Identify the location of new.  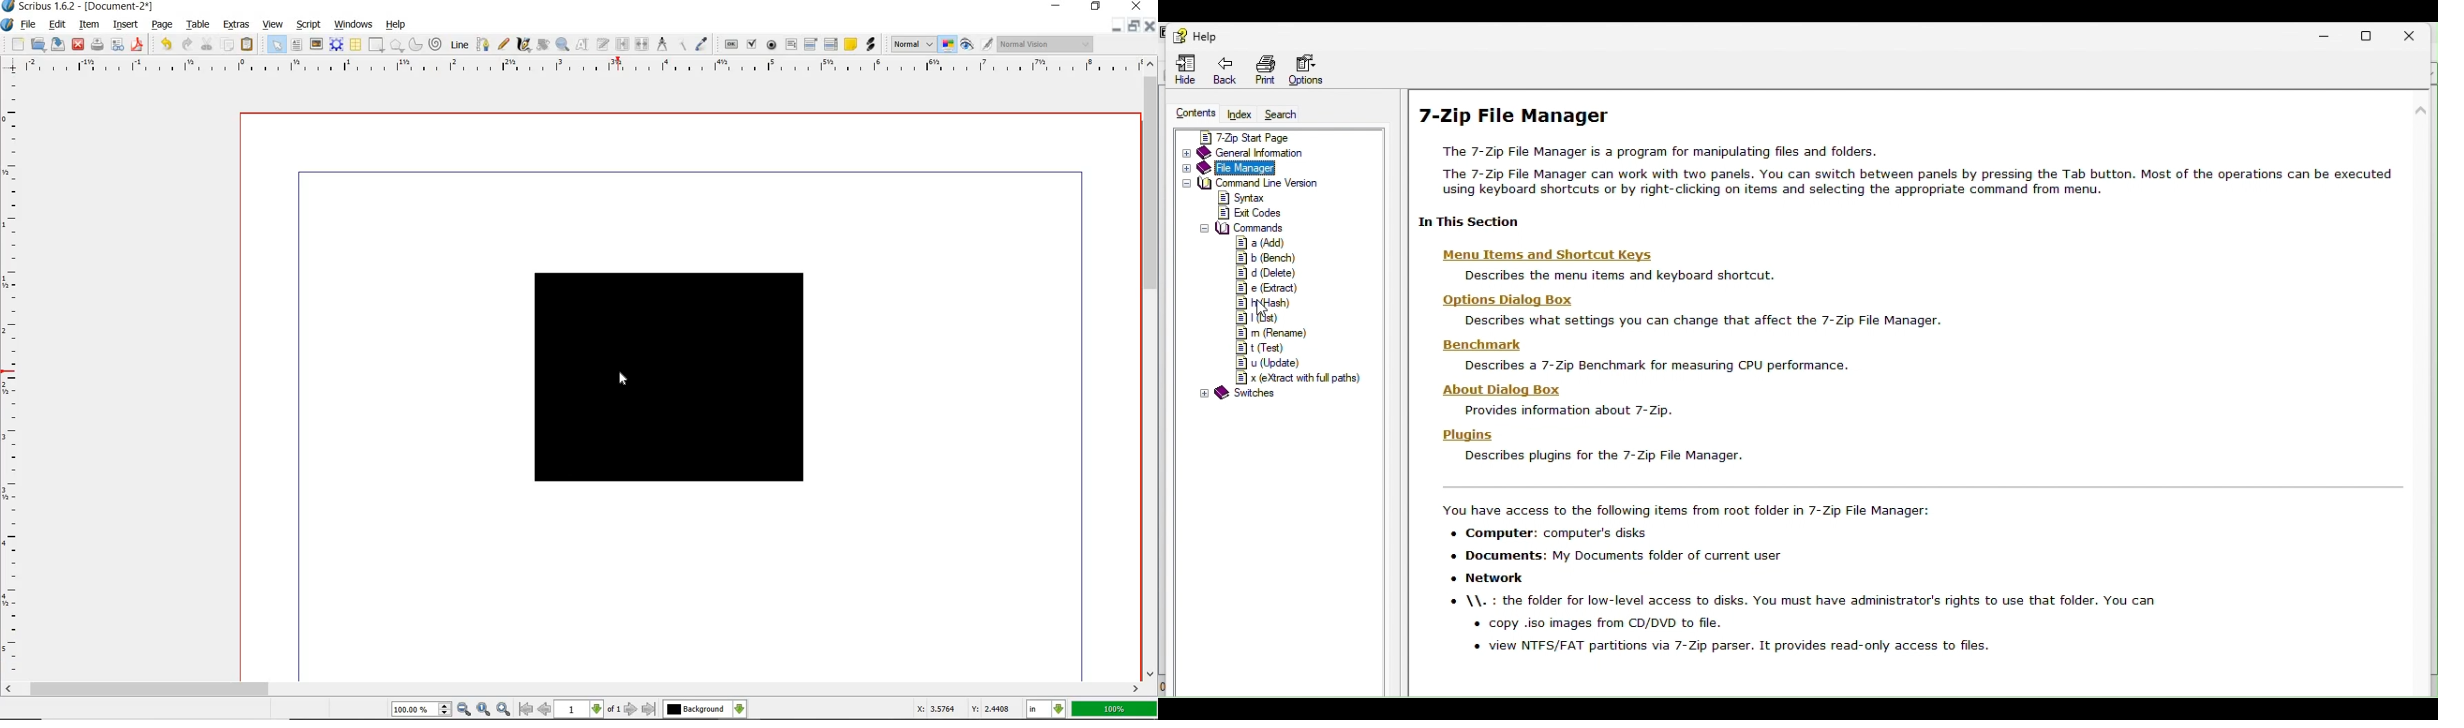
(18, 44).